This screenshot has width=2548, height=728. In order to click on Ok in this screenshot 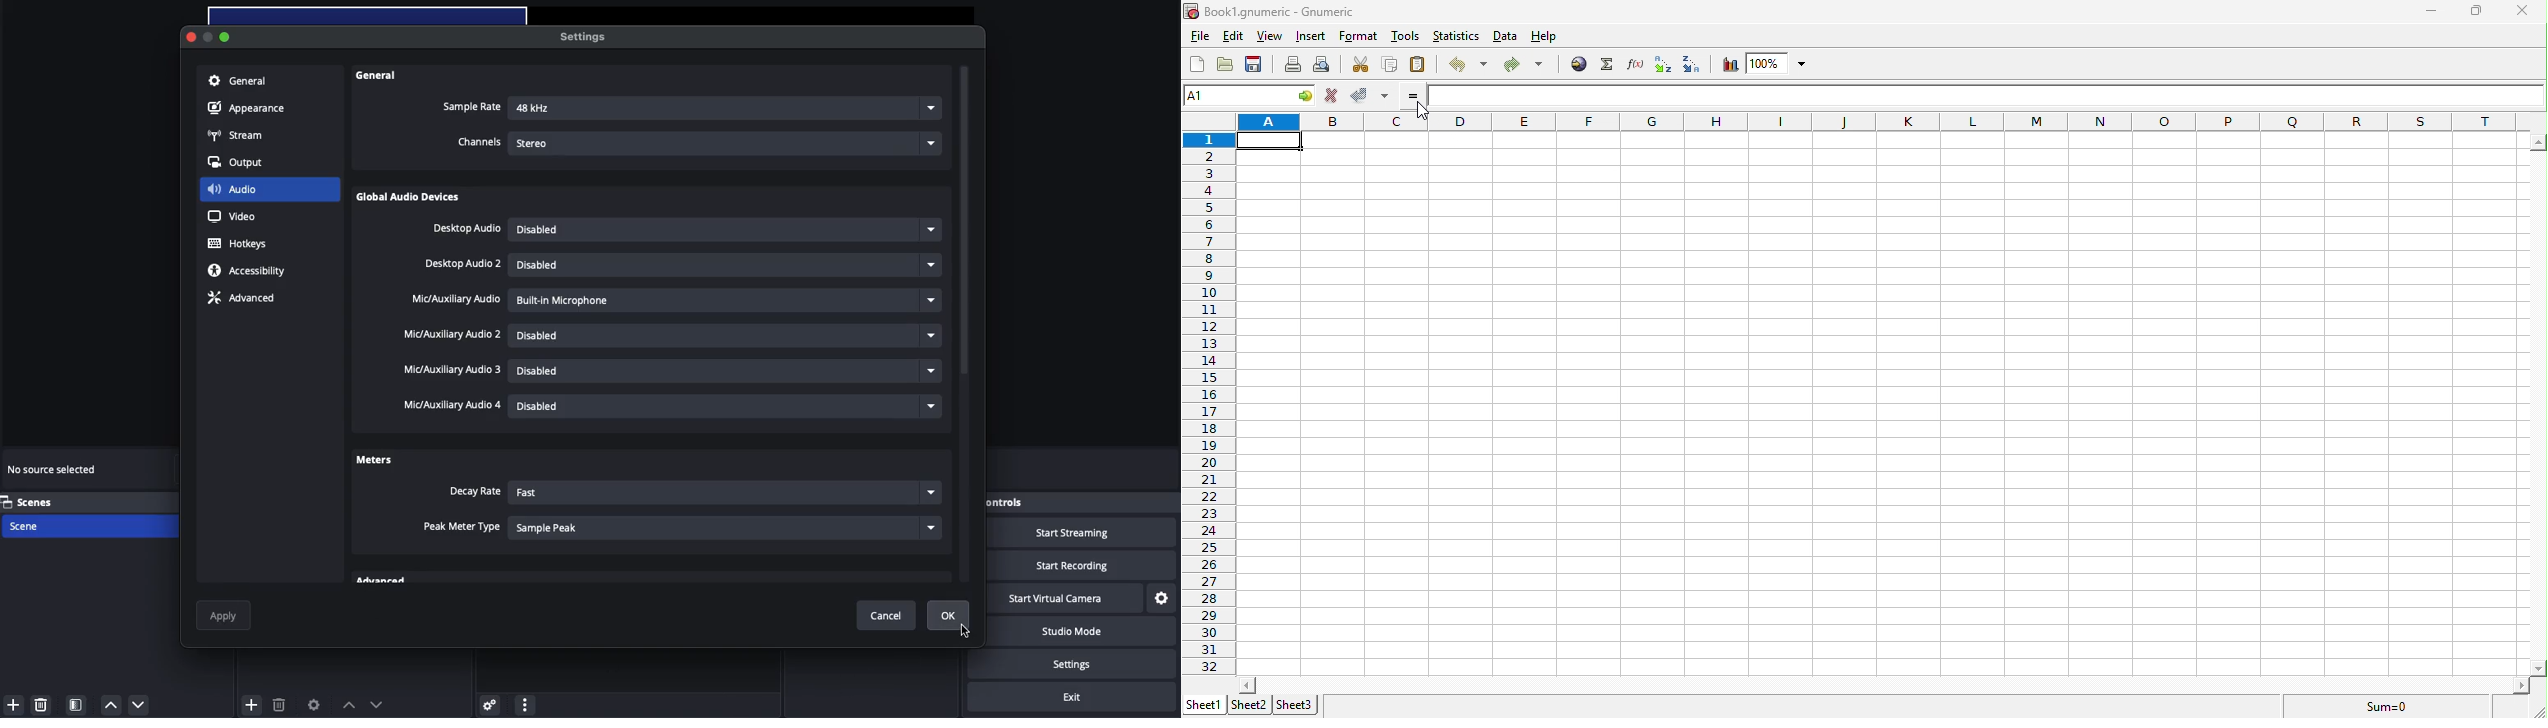, I will do `click(949, 615)`.